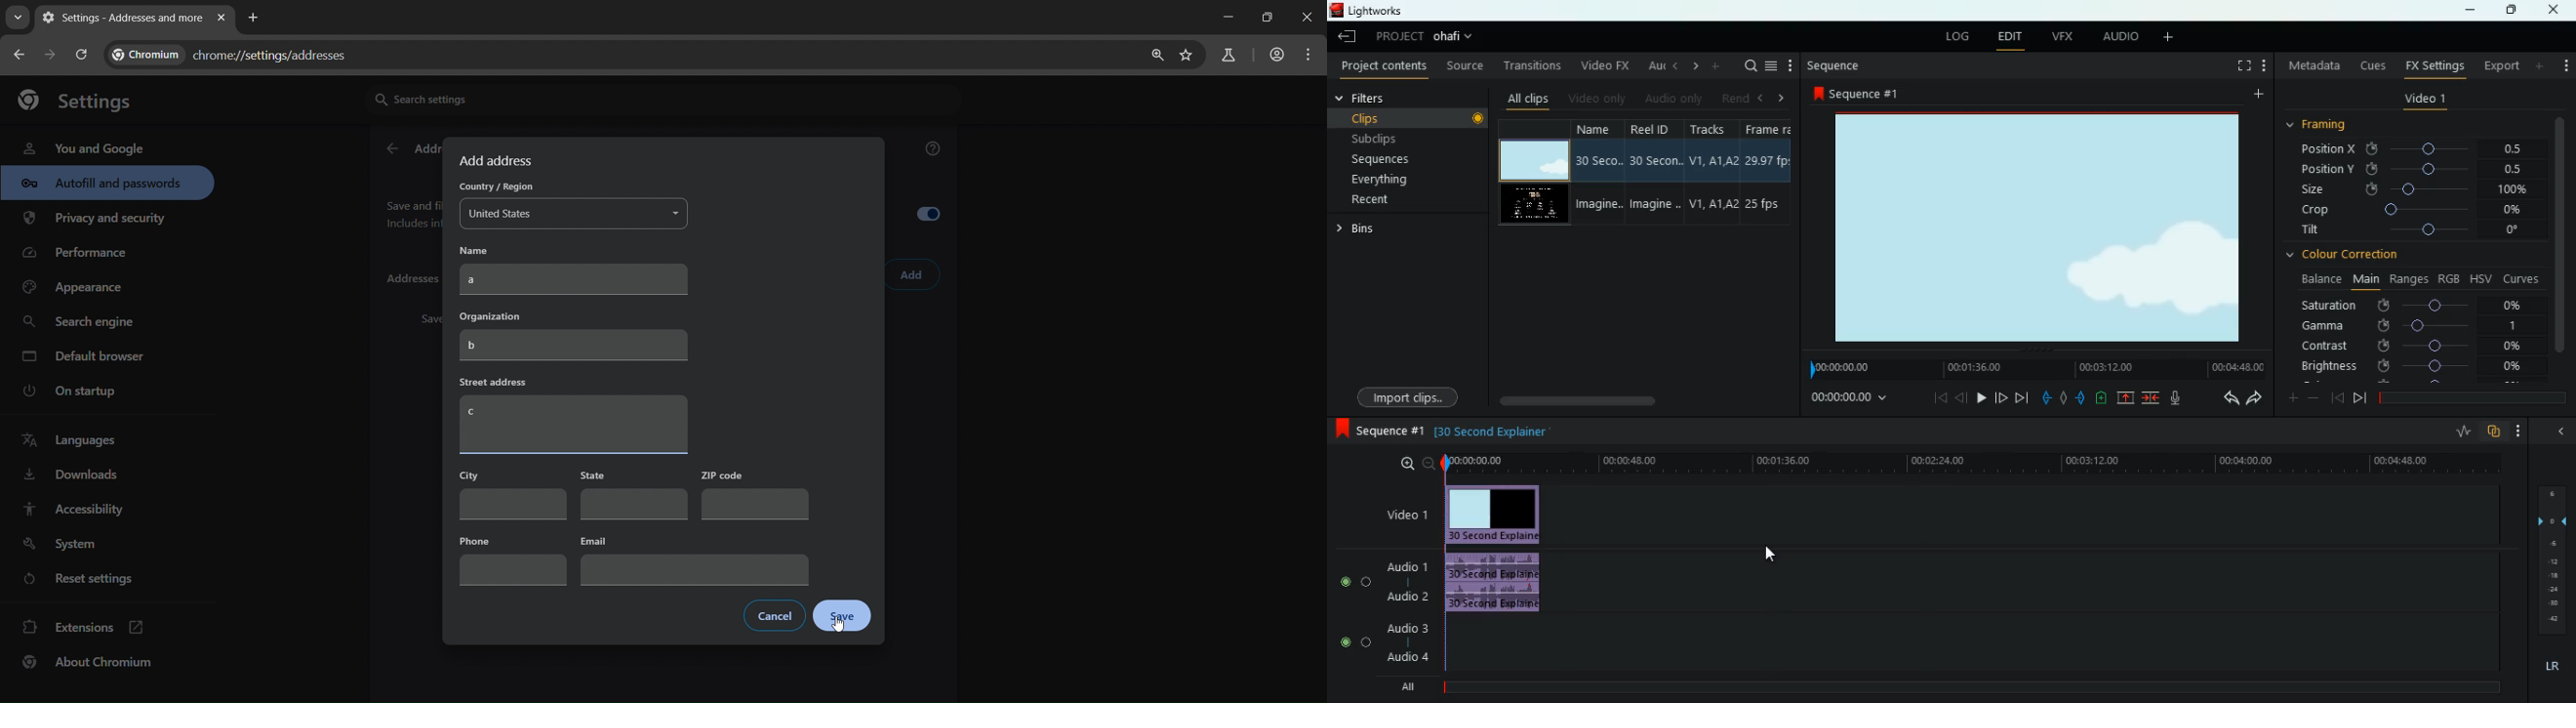 Image resolution: width=2576 pixels, height=728 pixels. What do you see at coordinates (73, 441) in the screenshot?
I see `language` at bounding box center [73, 441].